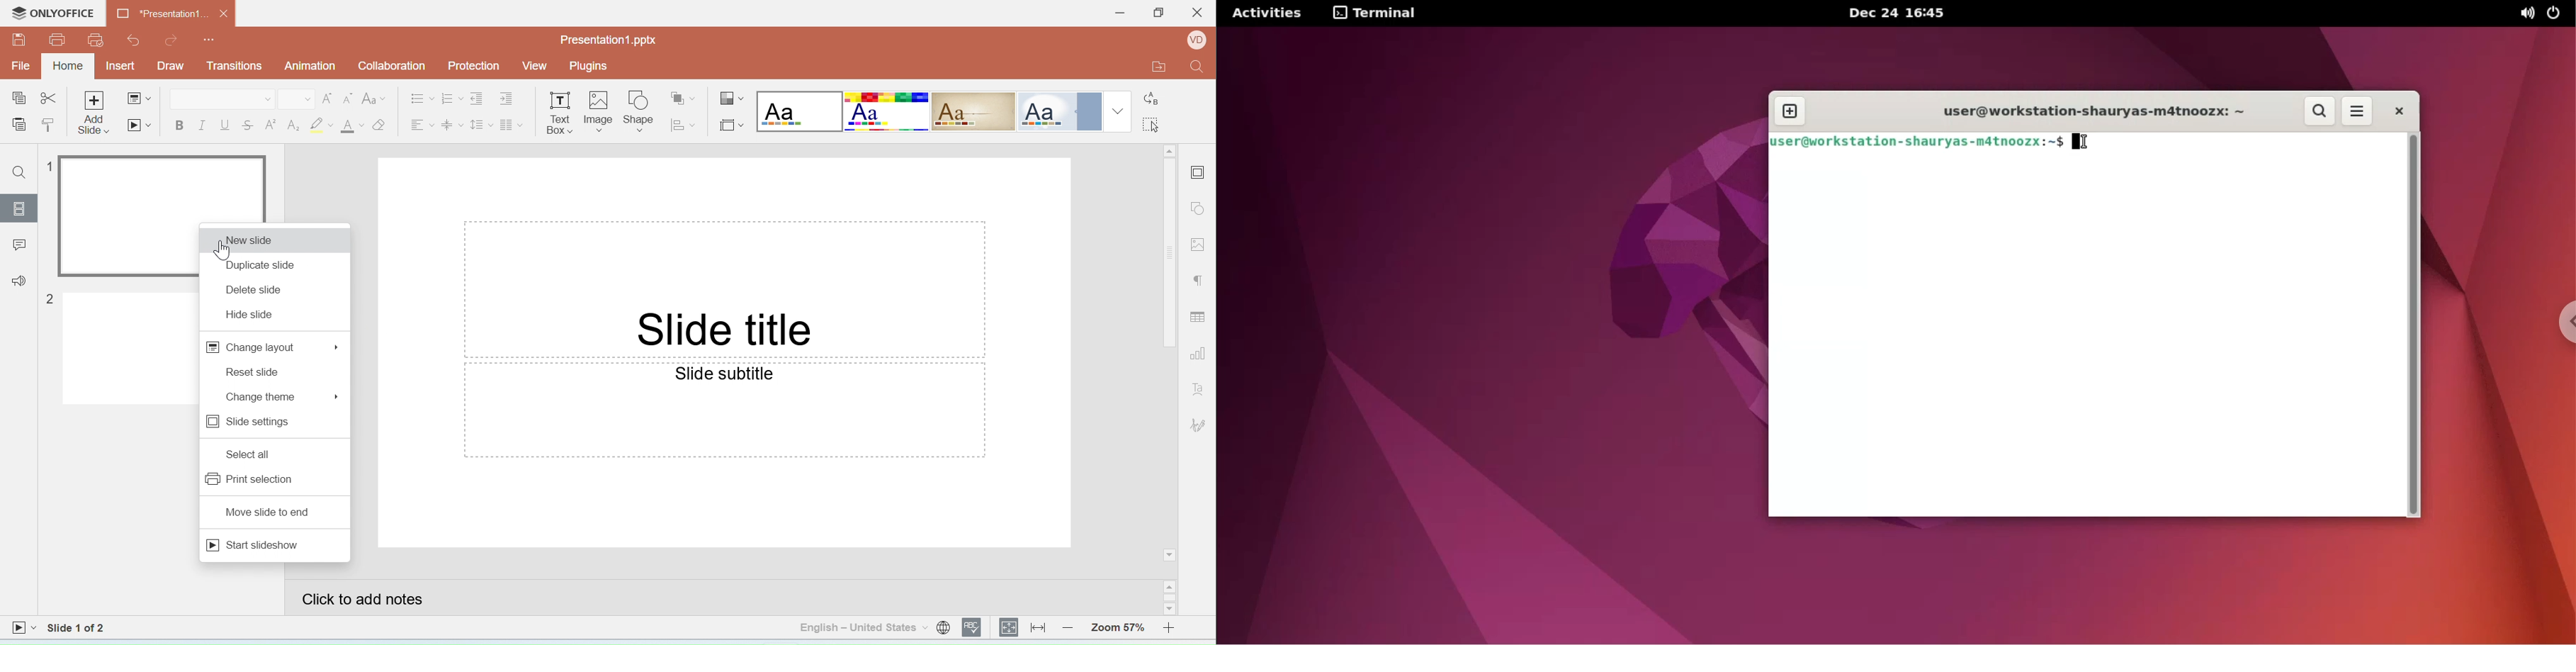  Describe the element at coordinates (731, 123) in the screenshot. I see `Select slide size` at that location.